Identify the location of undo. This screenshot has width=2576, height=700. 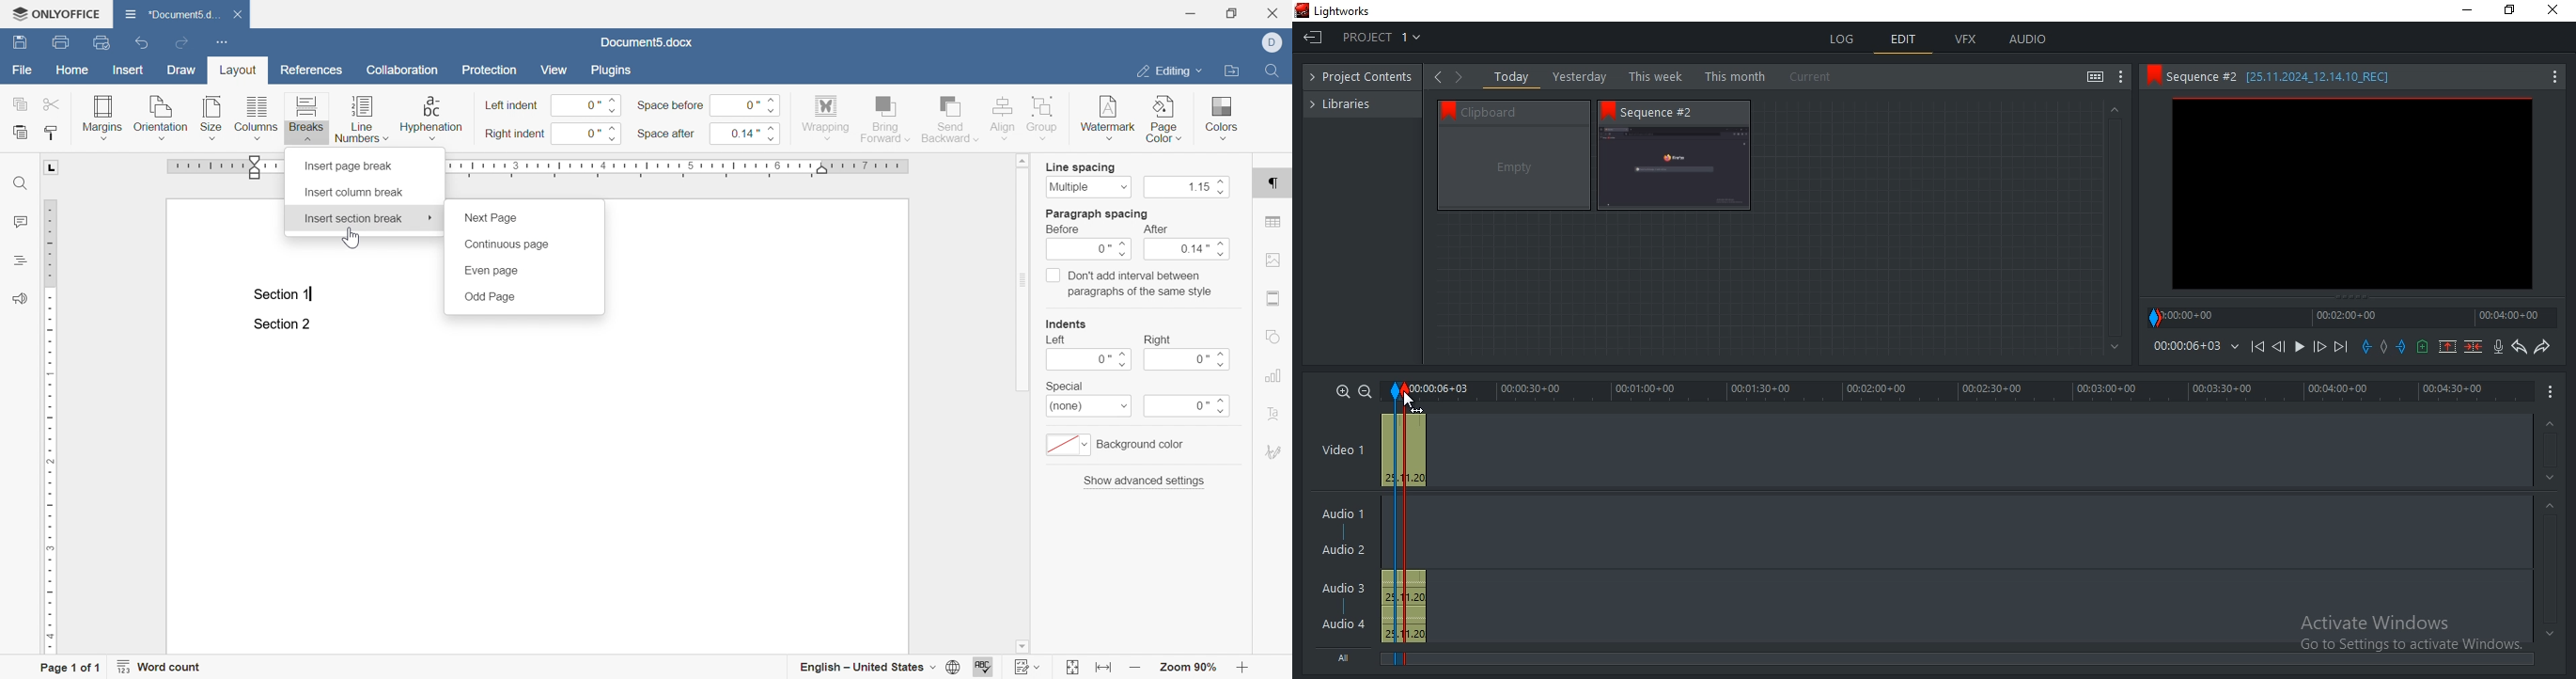
(141, 42).